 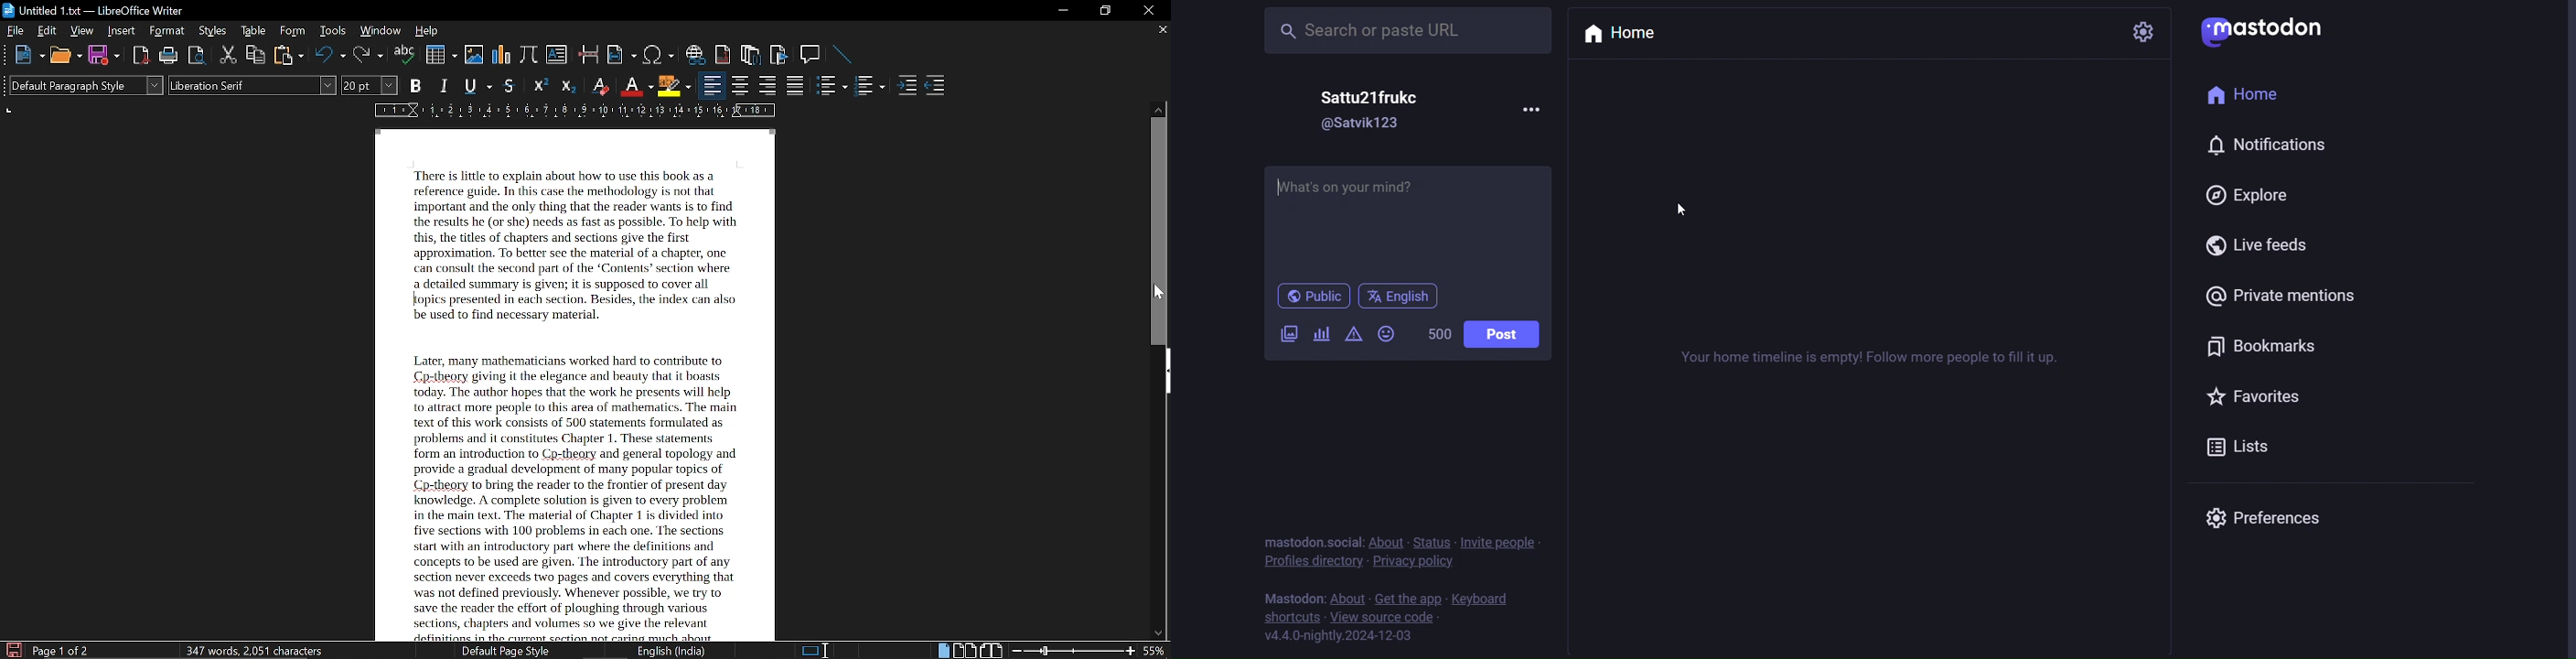 I want to click on font size, so click(x=370, y=85).